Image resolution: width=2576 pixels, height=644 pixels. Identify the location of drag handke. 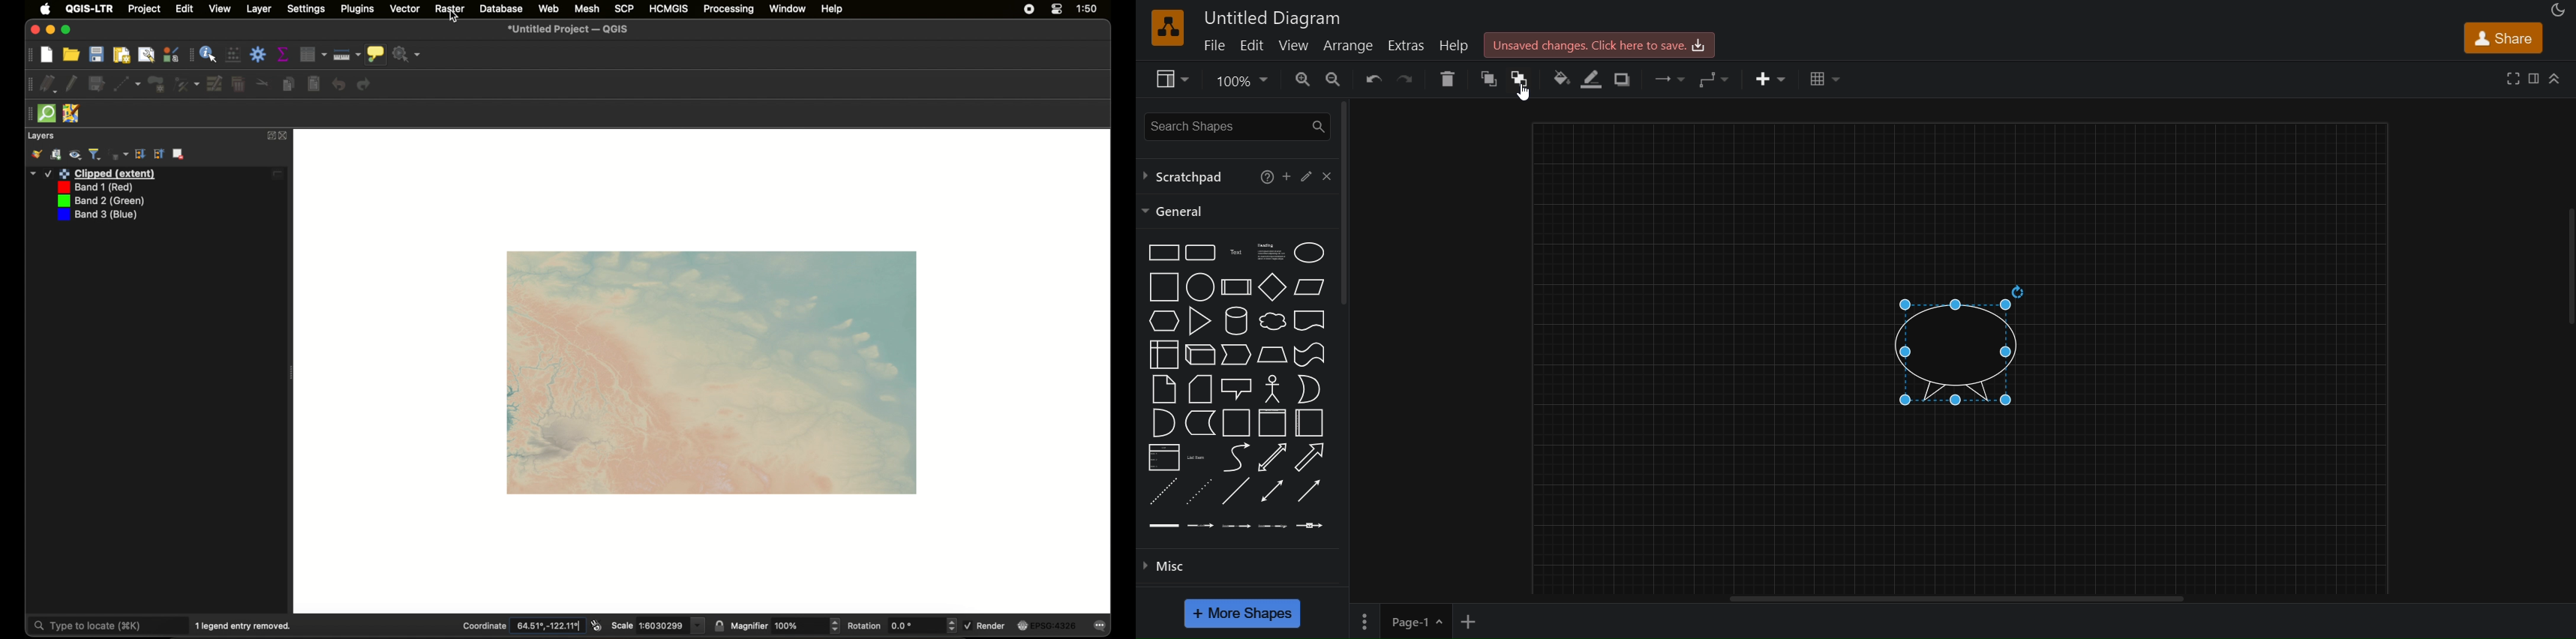
(29, 84).